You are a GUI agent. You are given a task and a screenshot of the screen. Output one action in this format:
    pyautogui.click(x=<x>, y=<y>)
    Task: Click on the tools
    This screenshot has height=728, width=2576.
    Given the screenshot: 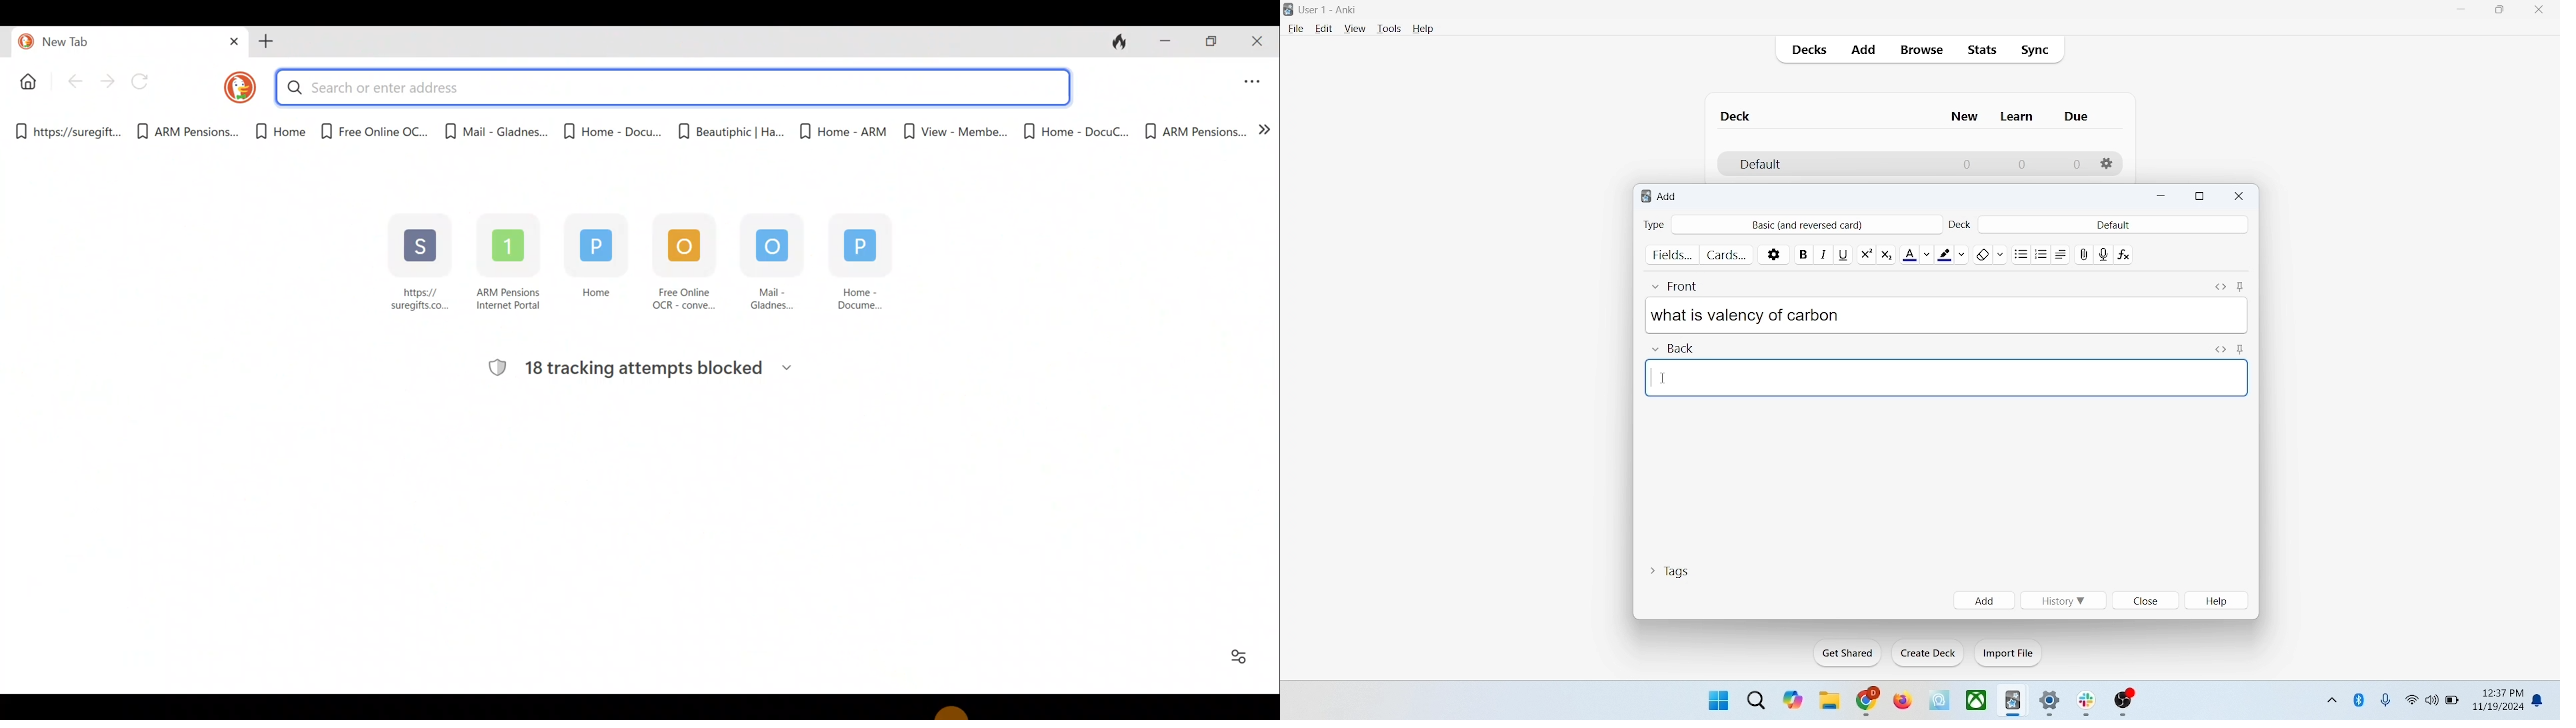 What is the action you would take?
    pyautogui.click(x=1388, y=29)
    